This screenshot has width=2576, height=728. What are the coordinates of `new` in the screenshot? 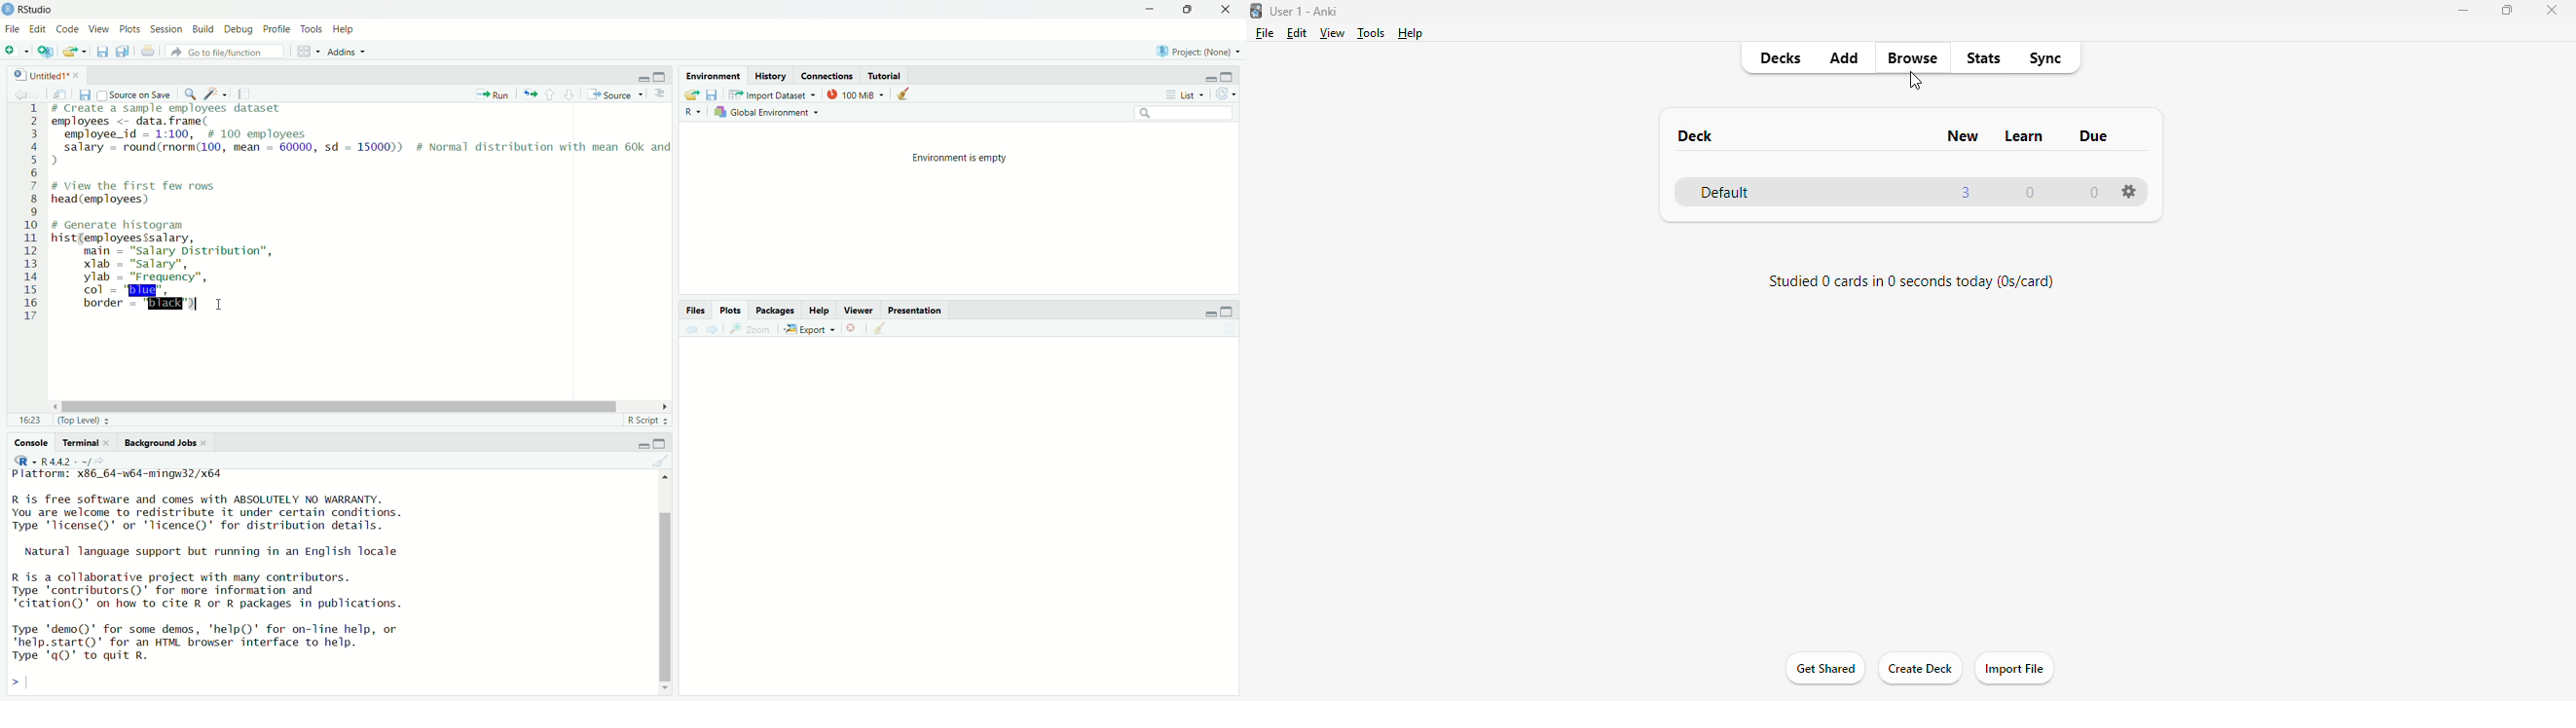 It's located at (1964, 136).